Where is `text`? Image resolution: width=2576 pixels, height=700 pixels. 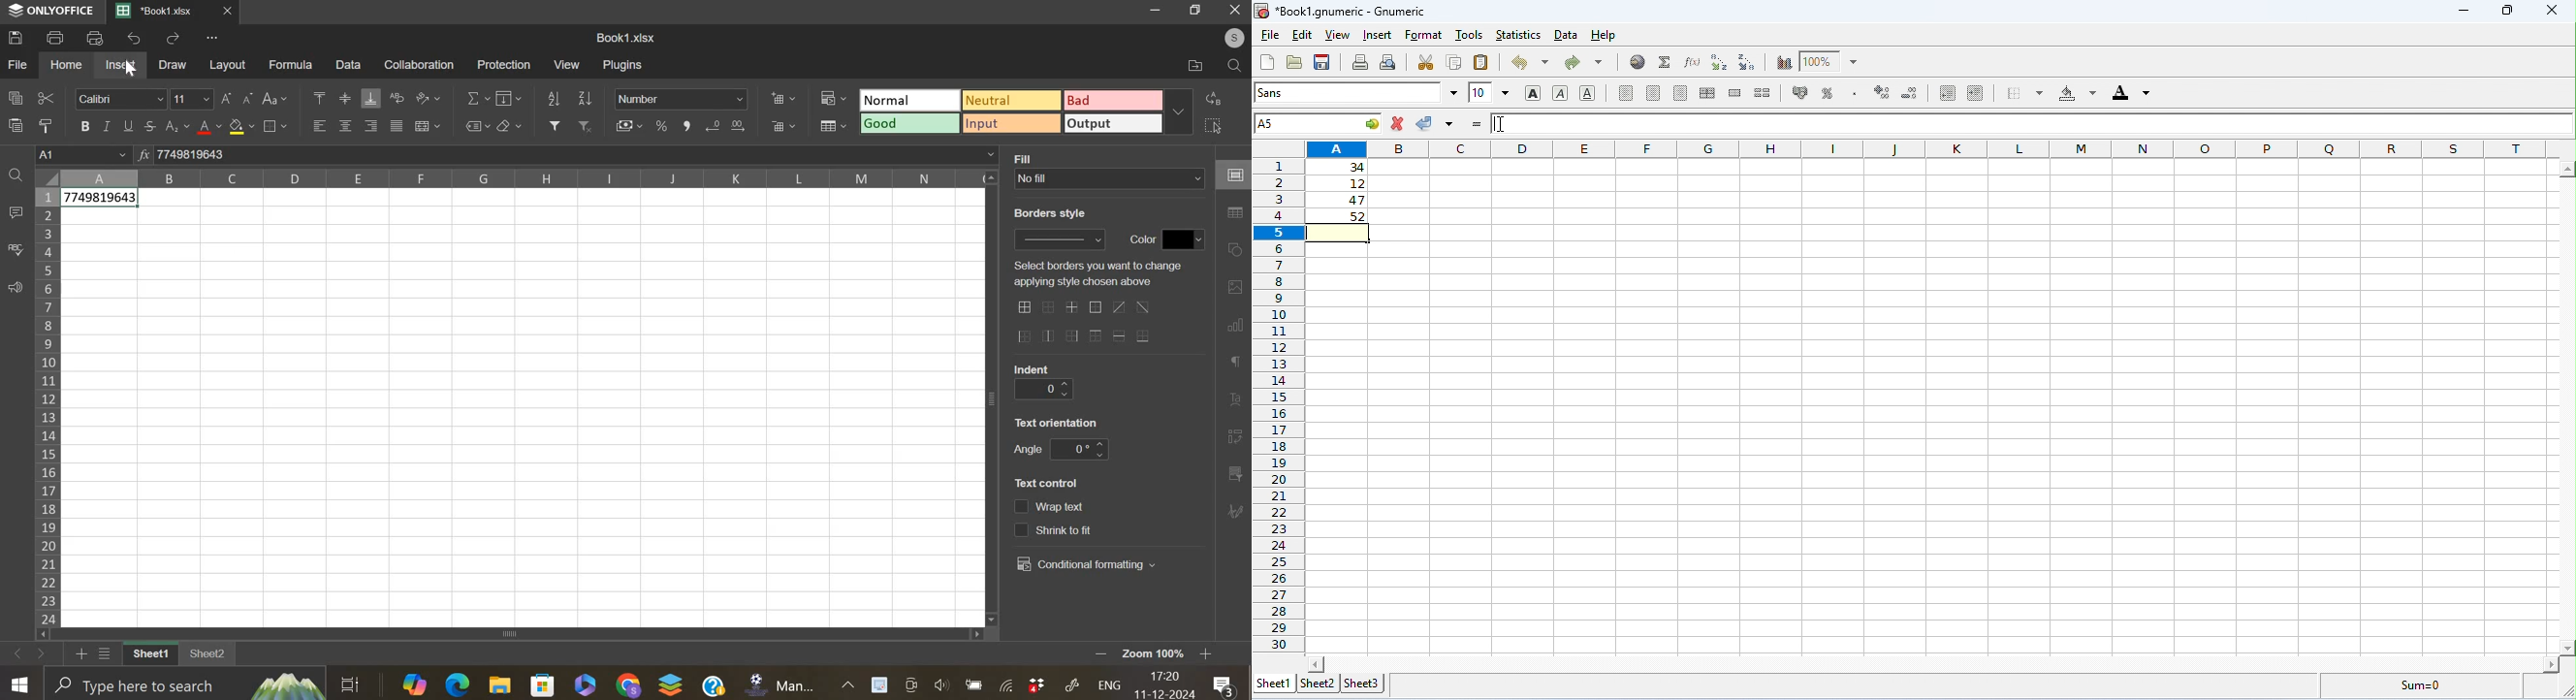
text is located at coordinates (1138, 240).